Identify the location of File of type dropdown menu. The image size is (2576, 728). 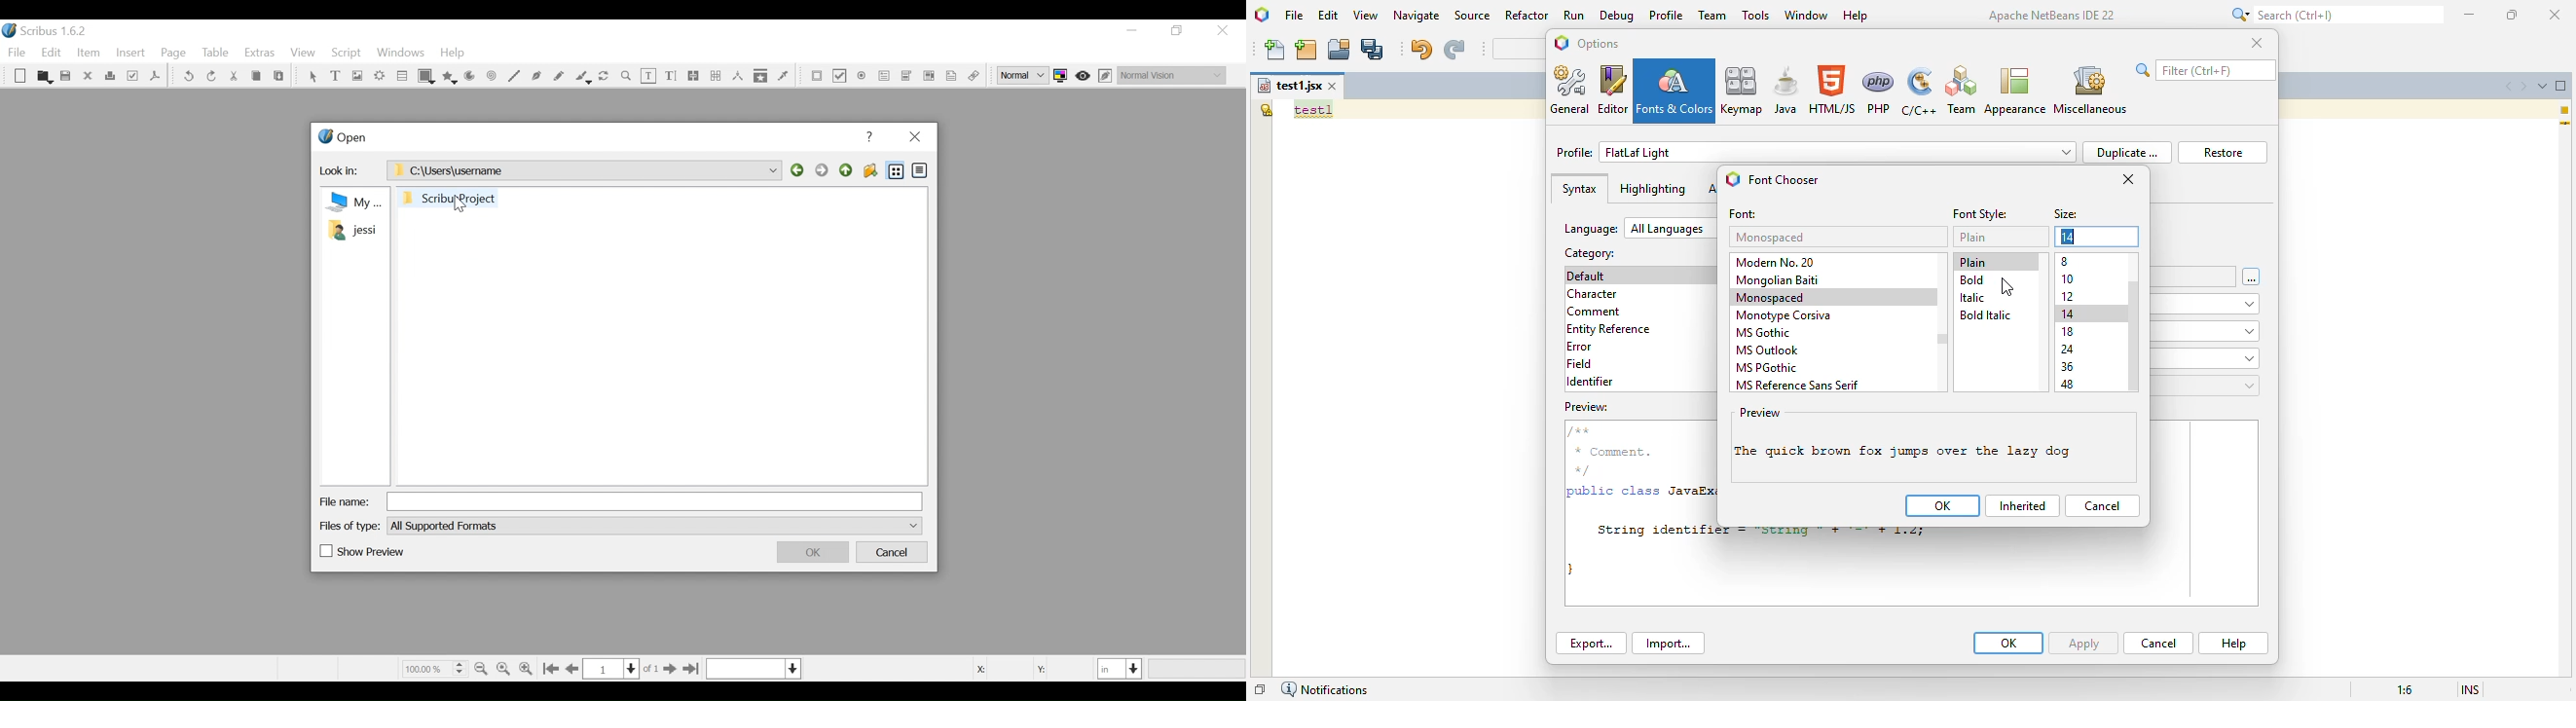
(654, 525).